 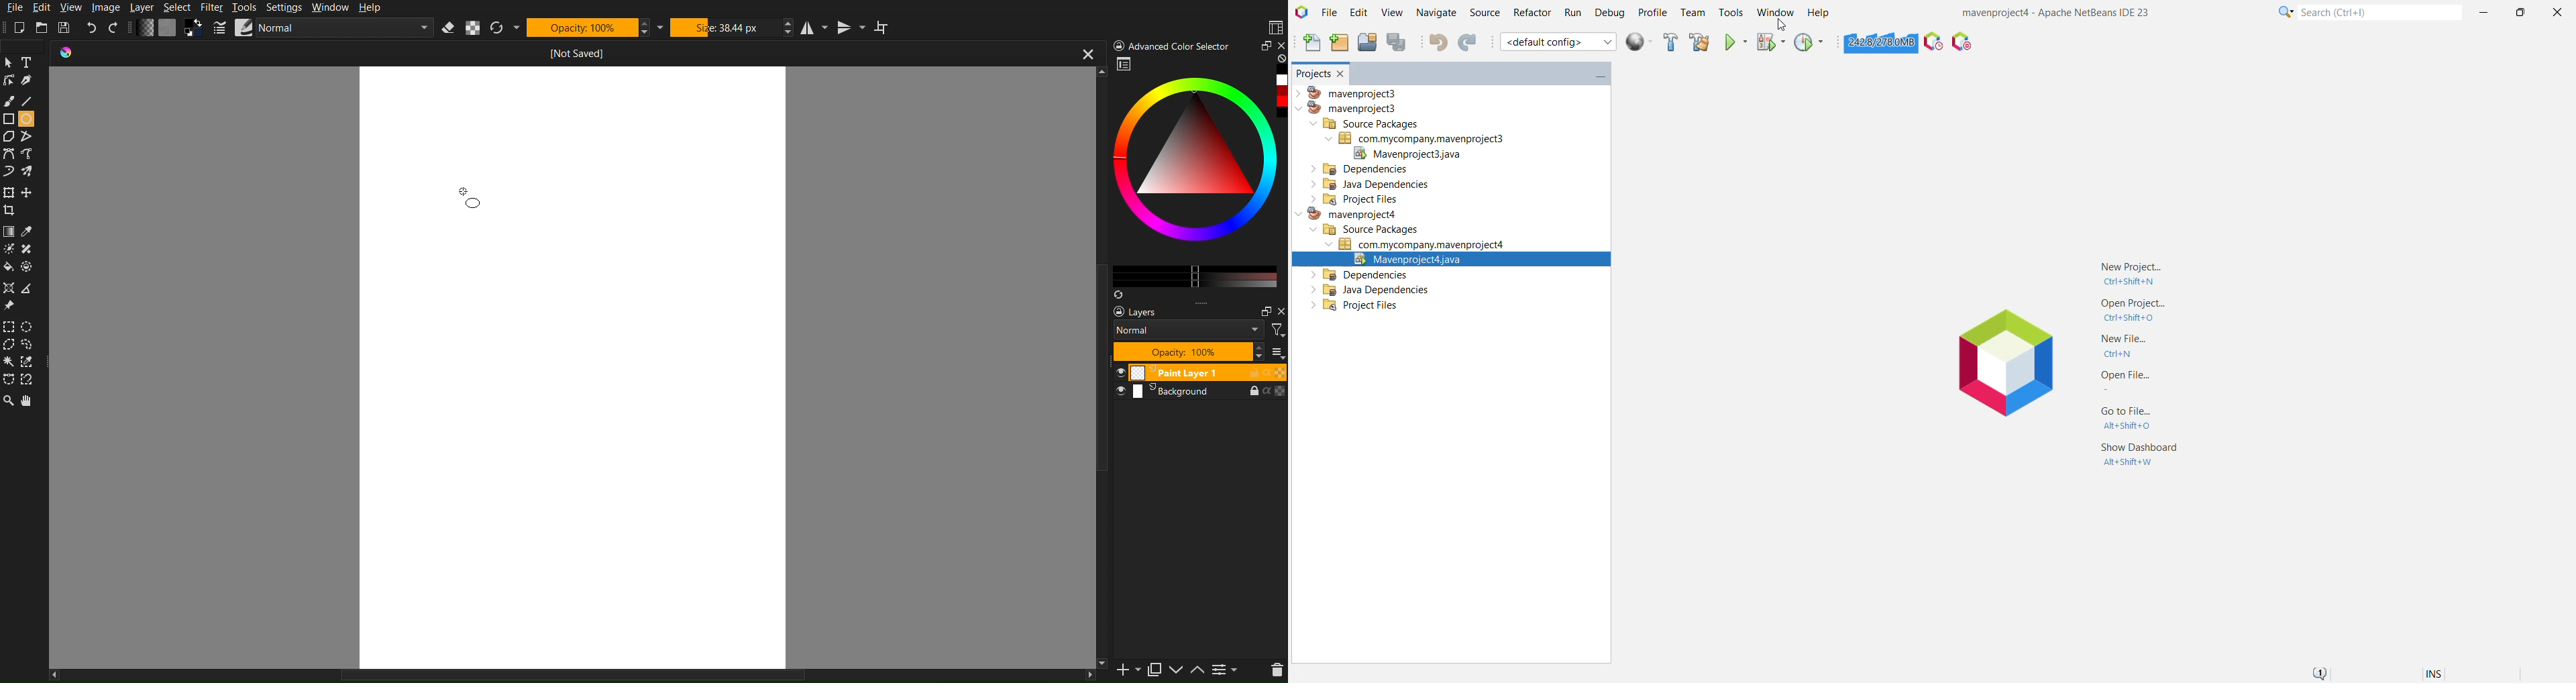 I want to click on Run Project, so click(x=1736, y=43).